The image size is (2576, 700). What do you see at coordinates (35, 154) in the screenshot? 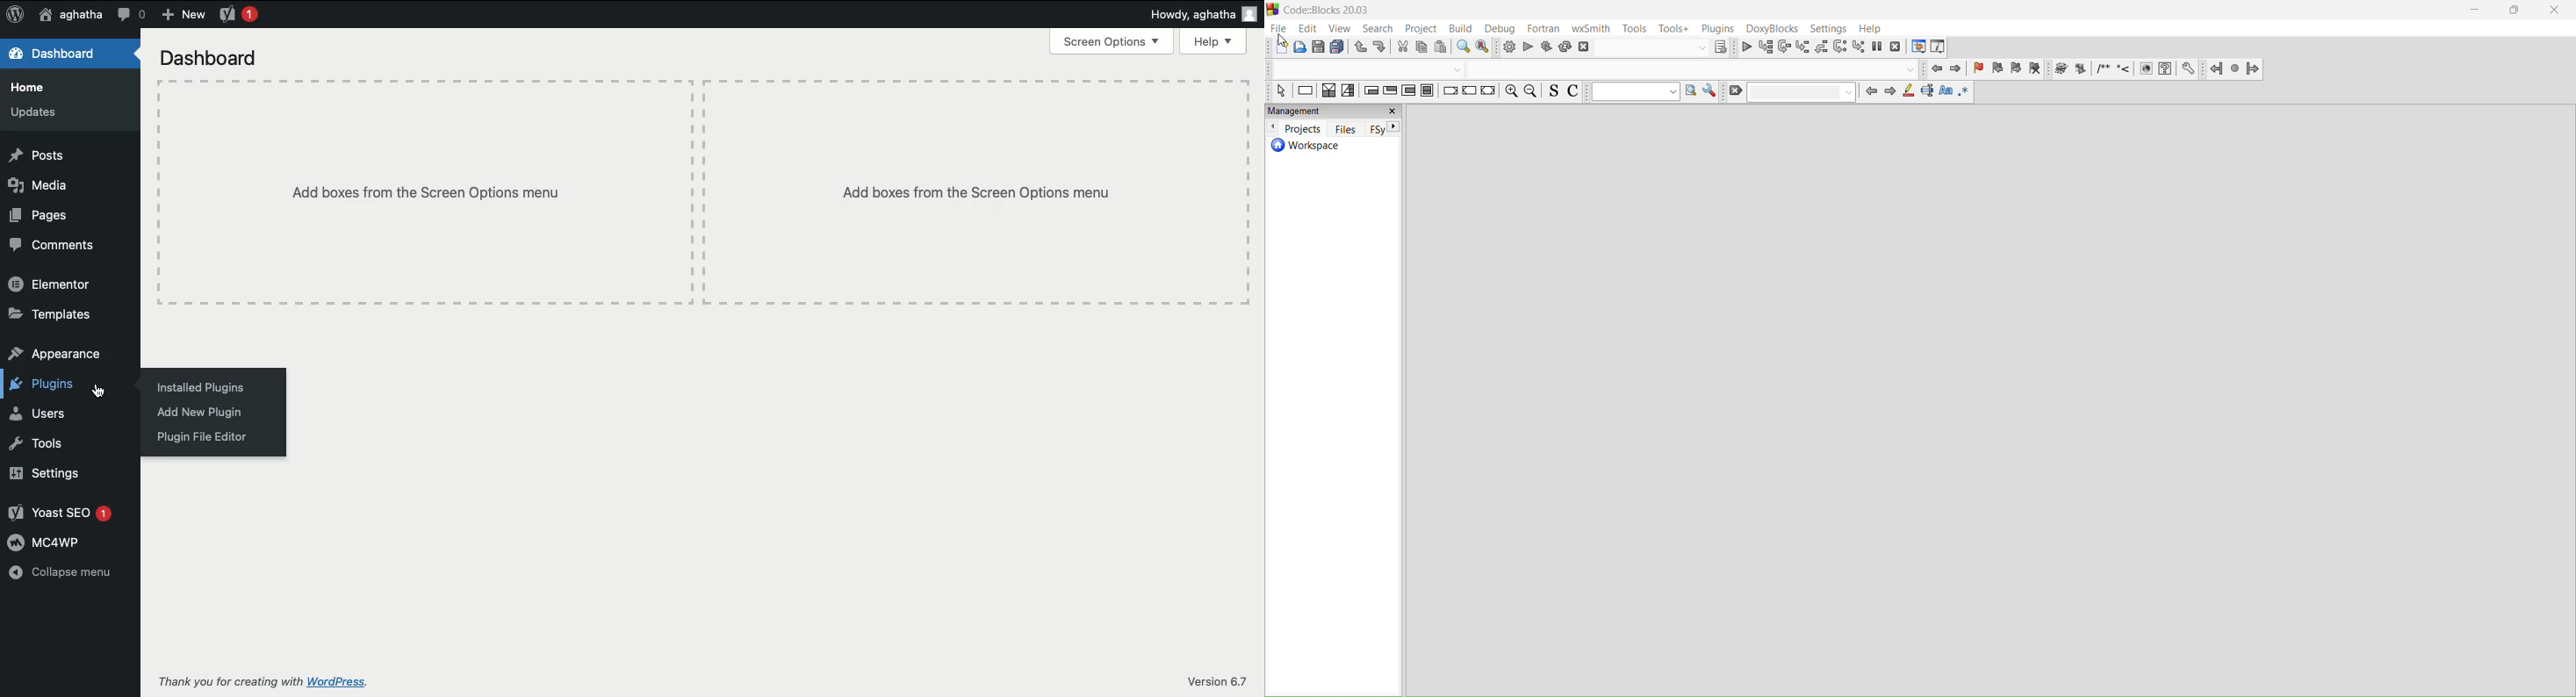
I see `Posts` at bounding box center [35, 154].